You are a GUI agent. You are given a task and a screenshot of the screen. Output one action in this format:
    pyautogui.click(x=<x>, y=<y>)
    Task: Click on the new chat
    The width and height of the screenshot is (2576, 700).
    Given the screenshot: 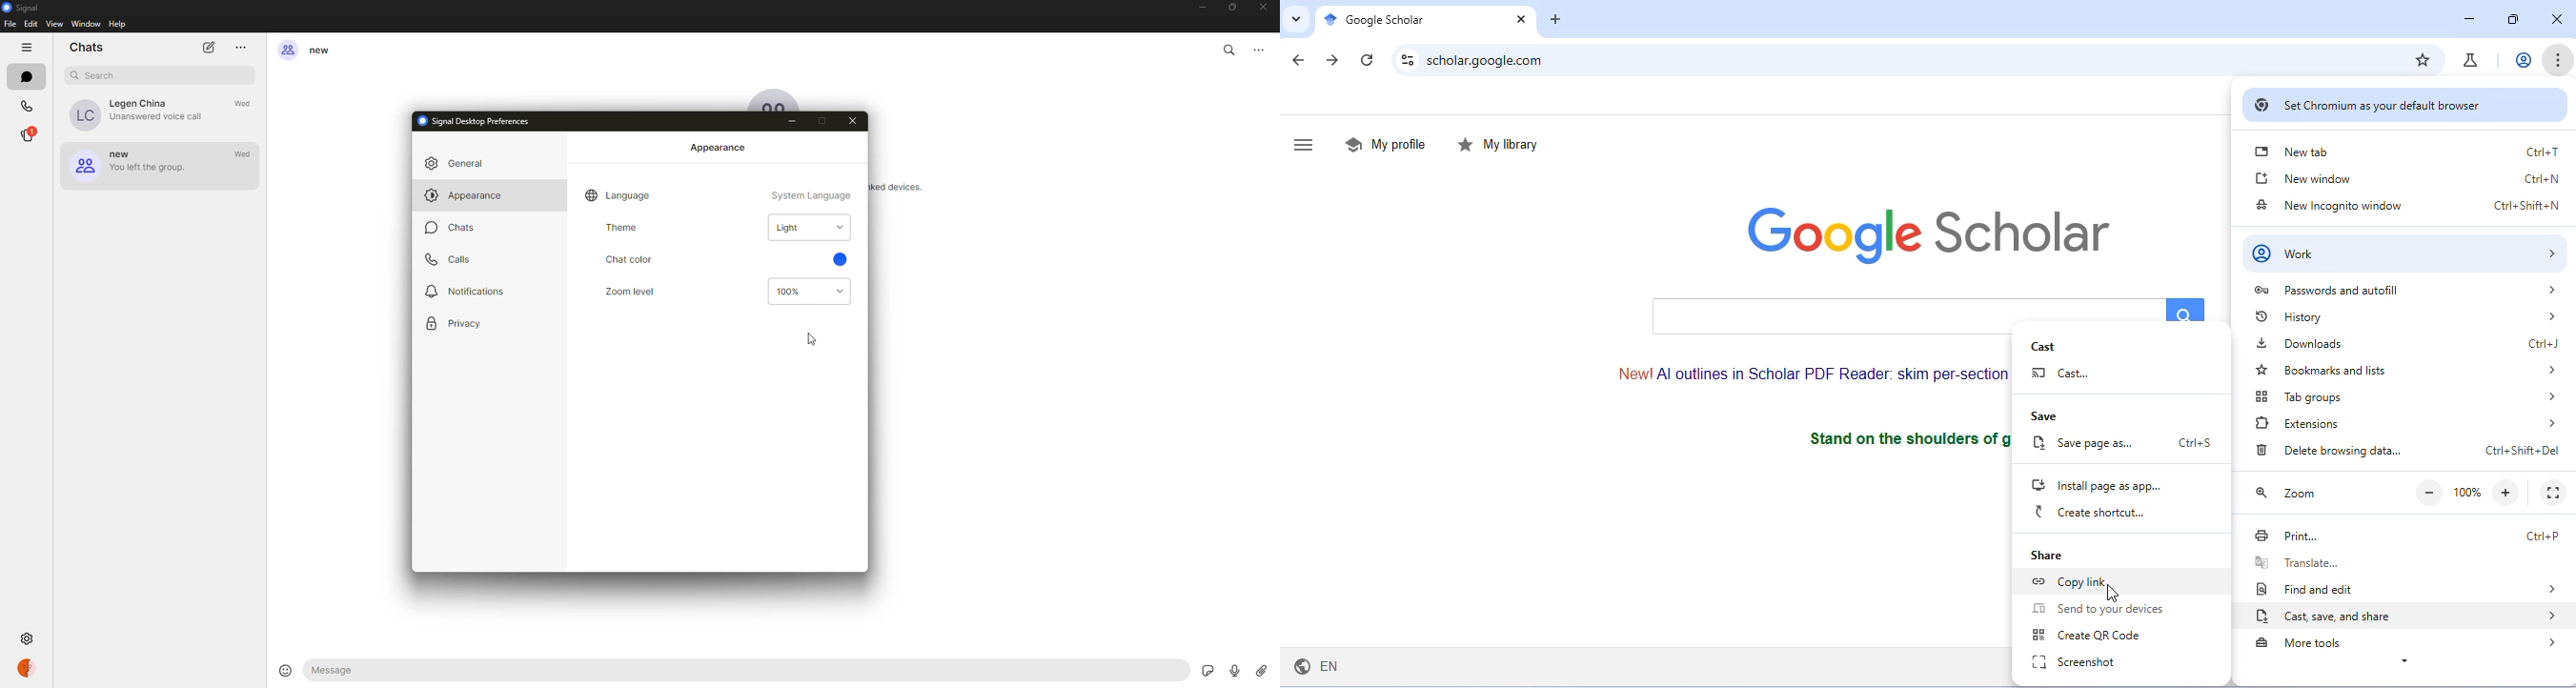 What is the action you would take?
    pyautogui.click(x=210, y=48)
    